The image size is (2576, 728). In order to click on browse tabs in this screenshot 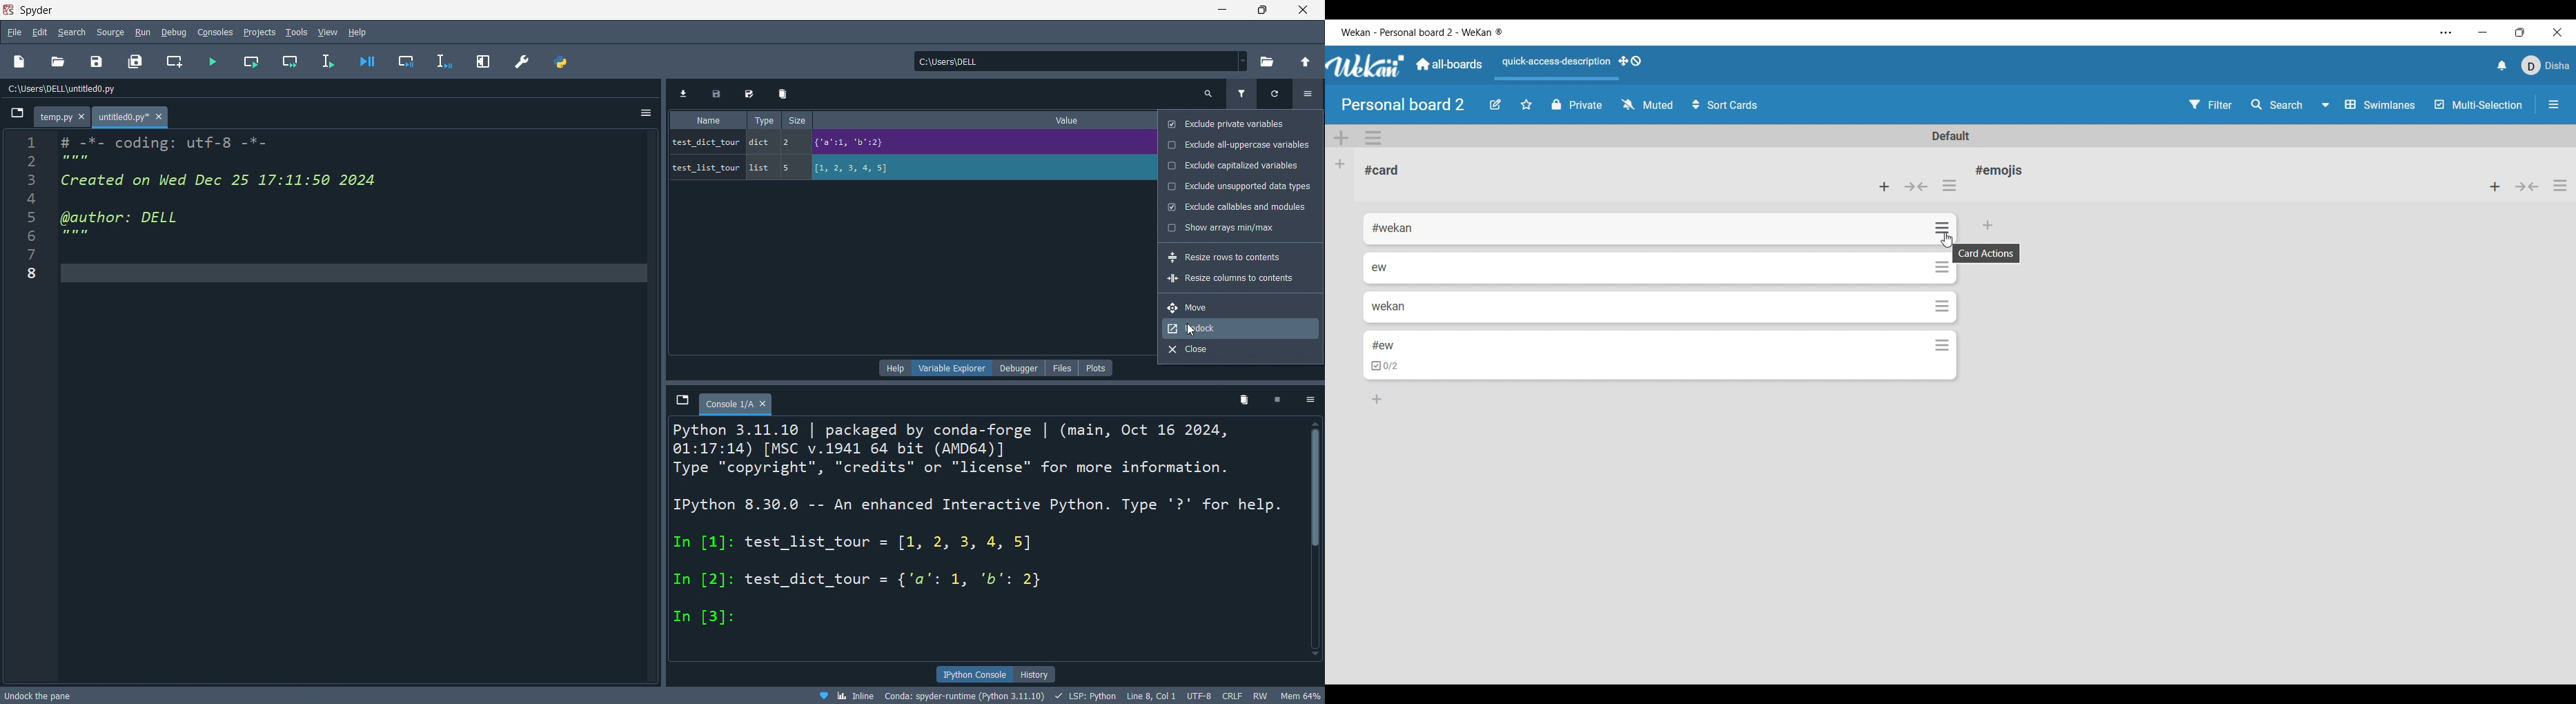, I will do `click(678, 401)`.